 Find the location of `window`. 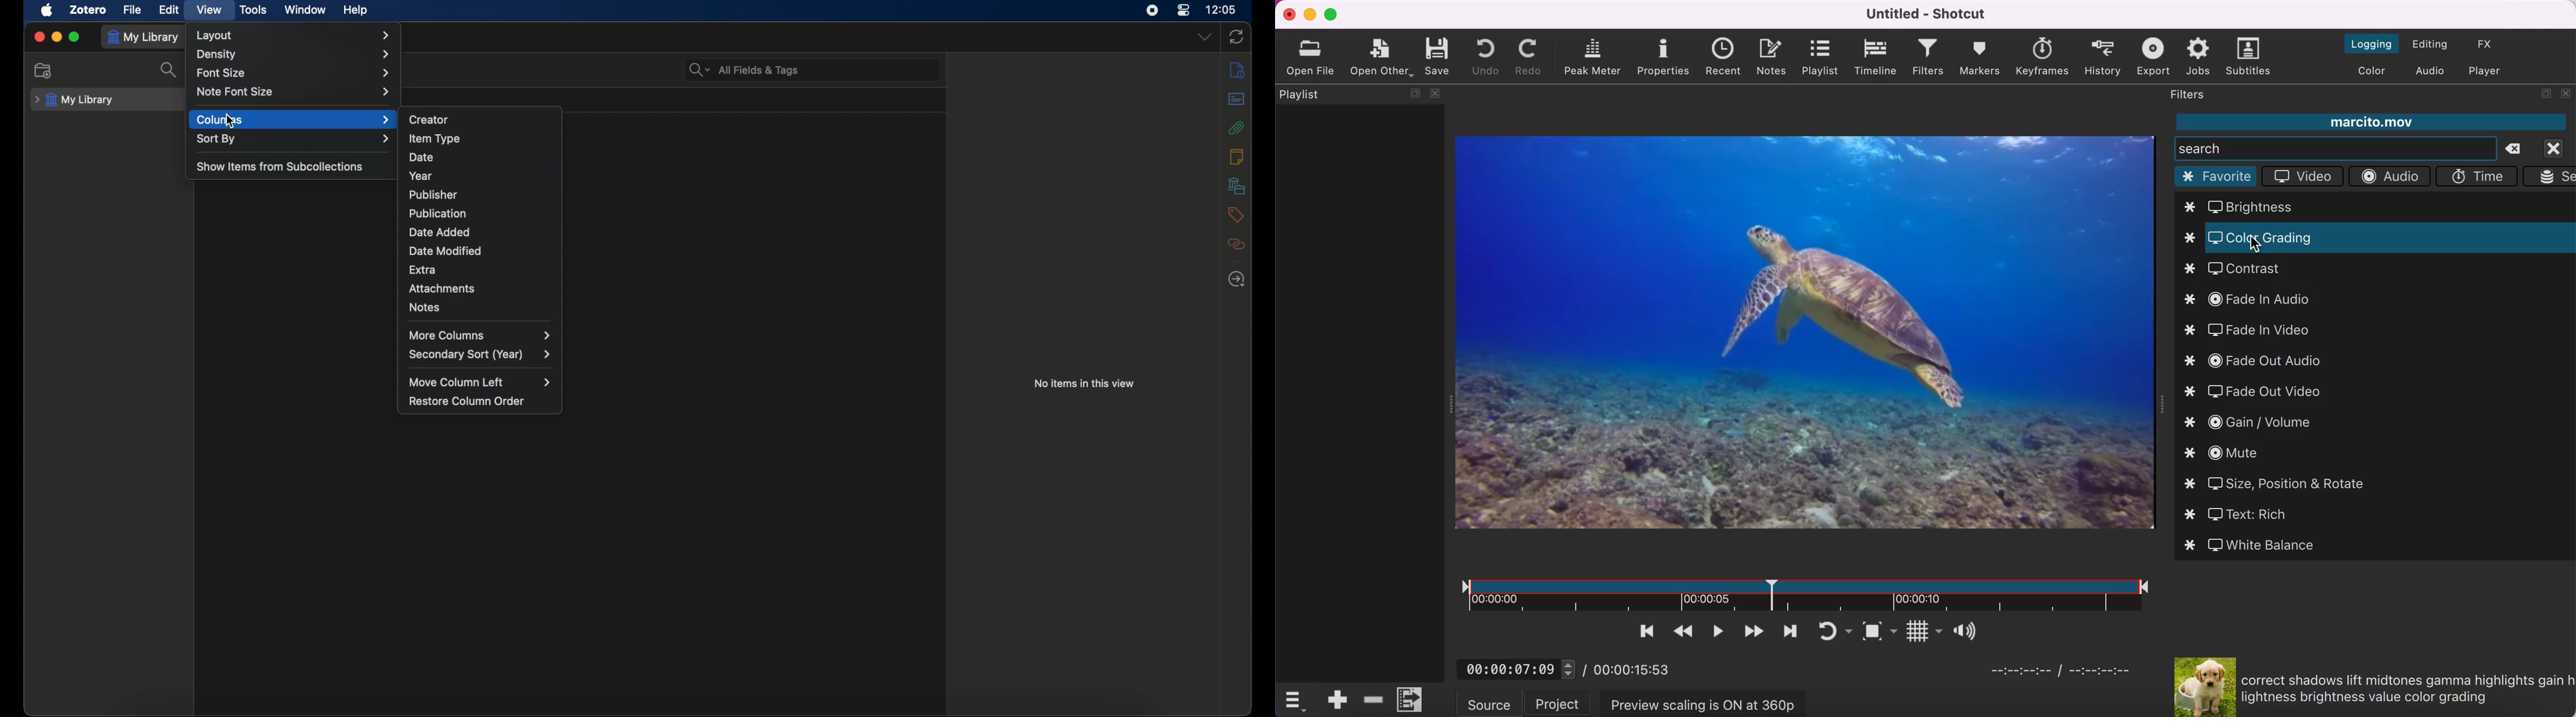

window is located at coordinates (304, 9).